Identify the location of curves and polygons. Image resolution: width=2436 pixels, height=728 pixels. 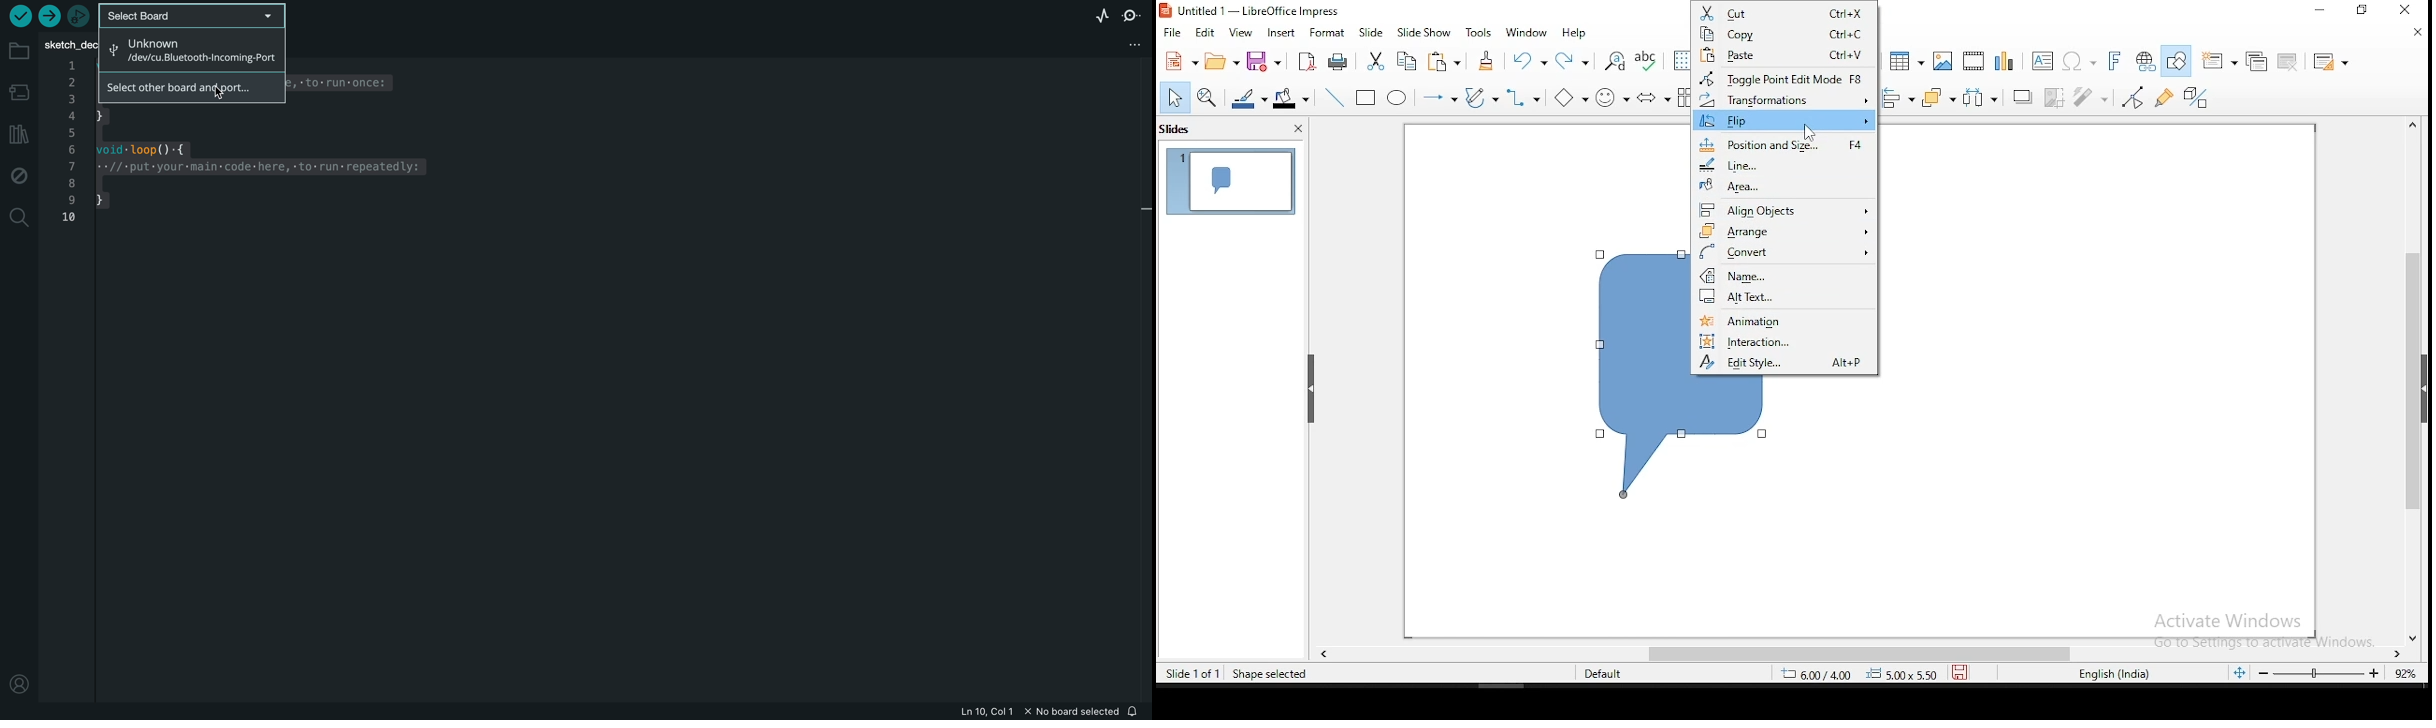
(1481, 98).